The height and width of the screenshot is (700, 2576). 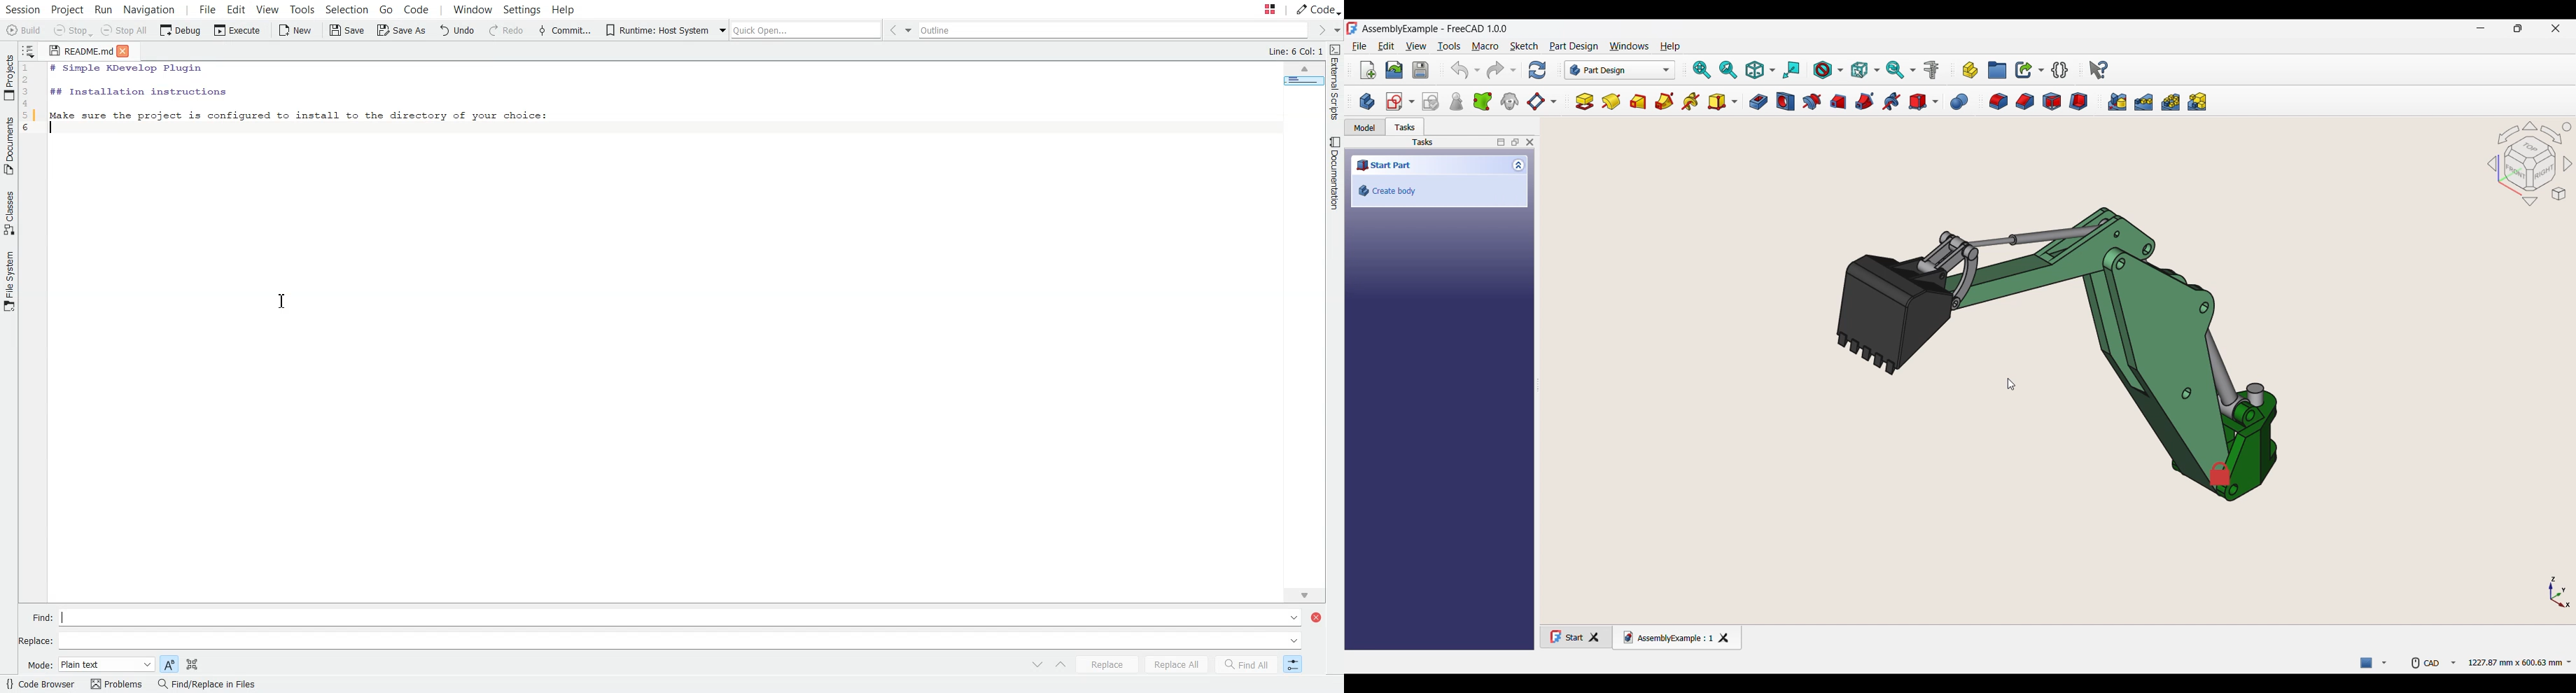 What do you see at coordinates (1620, 70) in the screenshot?
I see `Switch between workbenches` at bounding box center [1620, 70].